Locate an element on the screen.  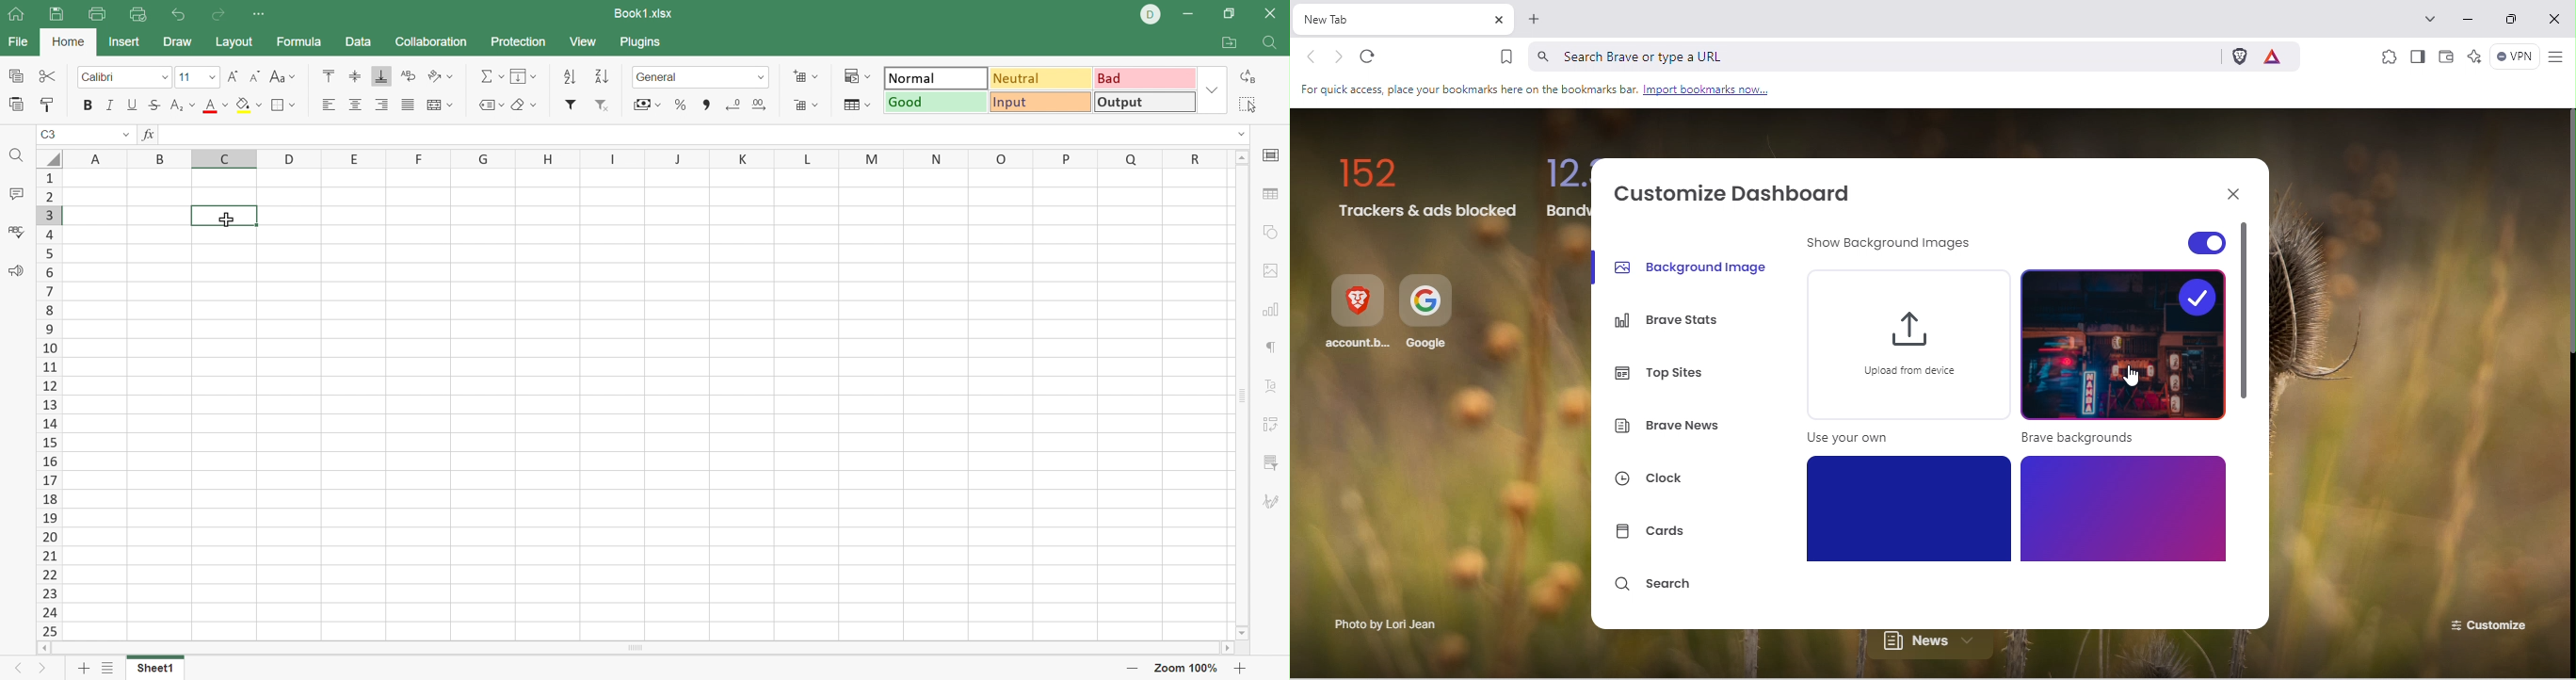
Show main window is located at coordinates (16, 13).